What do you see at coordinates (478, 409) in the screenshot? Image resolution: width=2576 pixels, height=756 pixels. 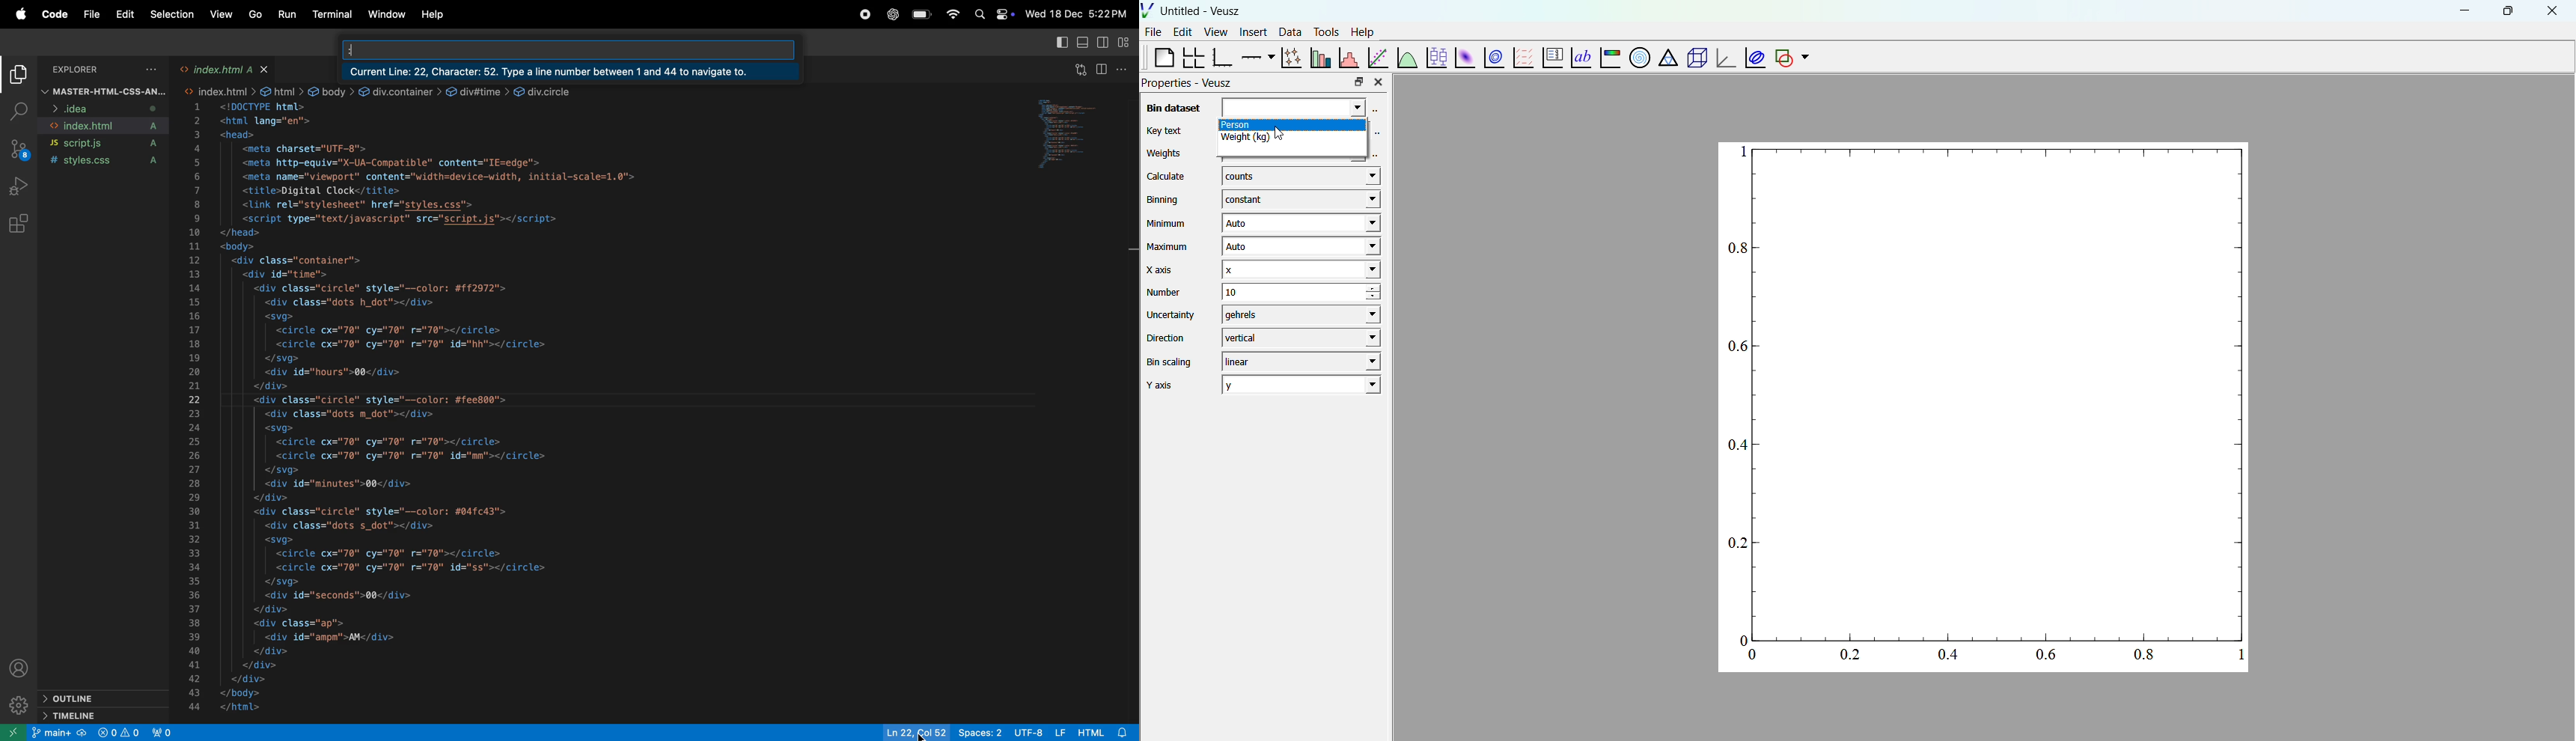 I see `<!DOCTYPE html>
<html lang="en">
<head>
<meta charset="UTF-8">
<meta http-equiv="X-UA-Compatible" content="IE=edge">
<meta name="viewport" content="width=device-width, initial-scale=1.0">
<title>Digital Clock</title>
<link rel="stylesheet" href="styles.css">
<script type="text/javascript" src="script.js"></script>
</head>
<body>
<div class="container">
<div id="time">
<div class="circle" style="--color: #ff2972">
<div class="dots h_dot"></div>
<svg>
<circle cx="70" cy="70" r="70"></circle>
<circle cx="70" cy="70" r="70" id="hh"></circle>
</svg>
<div id="hours">00</div>
</div>
<div class="circle" style="--color: #fee800">
<div class="dots m_dot"></div>
<svg>
<circle cx="70" cy="70" r="70"></circle>
<circle cx="70" cy="70" r="70" id="mm"></circle>
</svg>
<div id="minutes">00</div>
</div>
<div class="circle" style="-—color: #04fc43">
<div class="dots s_dot"></div>
<svg>
<circle cx="70" cy="70" r="70"></circle>
<circle cx="70" cy="70" r="70" id="ss"></circle>
</svg>
<div id="seconds">00</div>
</div>
<div class="ap">
<div id="ampm">AM</div>
</div>
</div>
</div>
</body>
</html>` at bounding box center [478, 409].